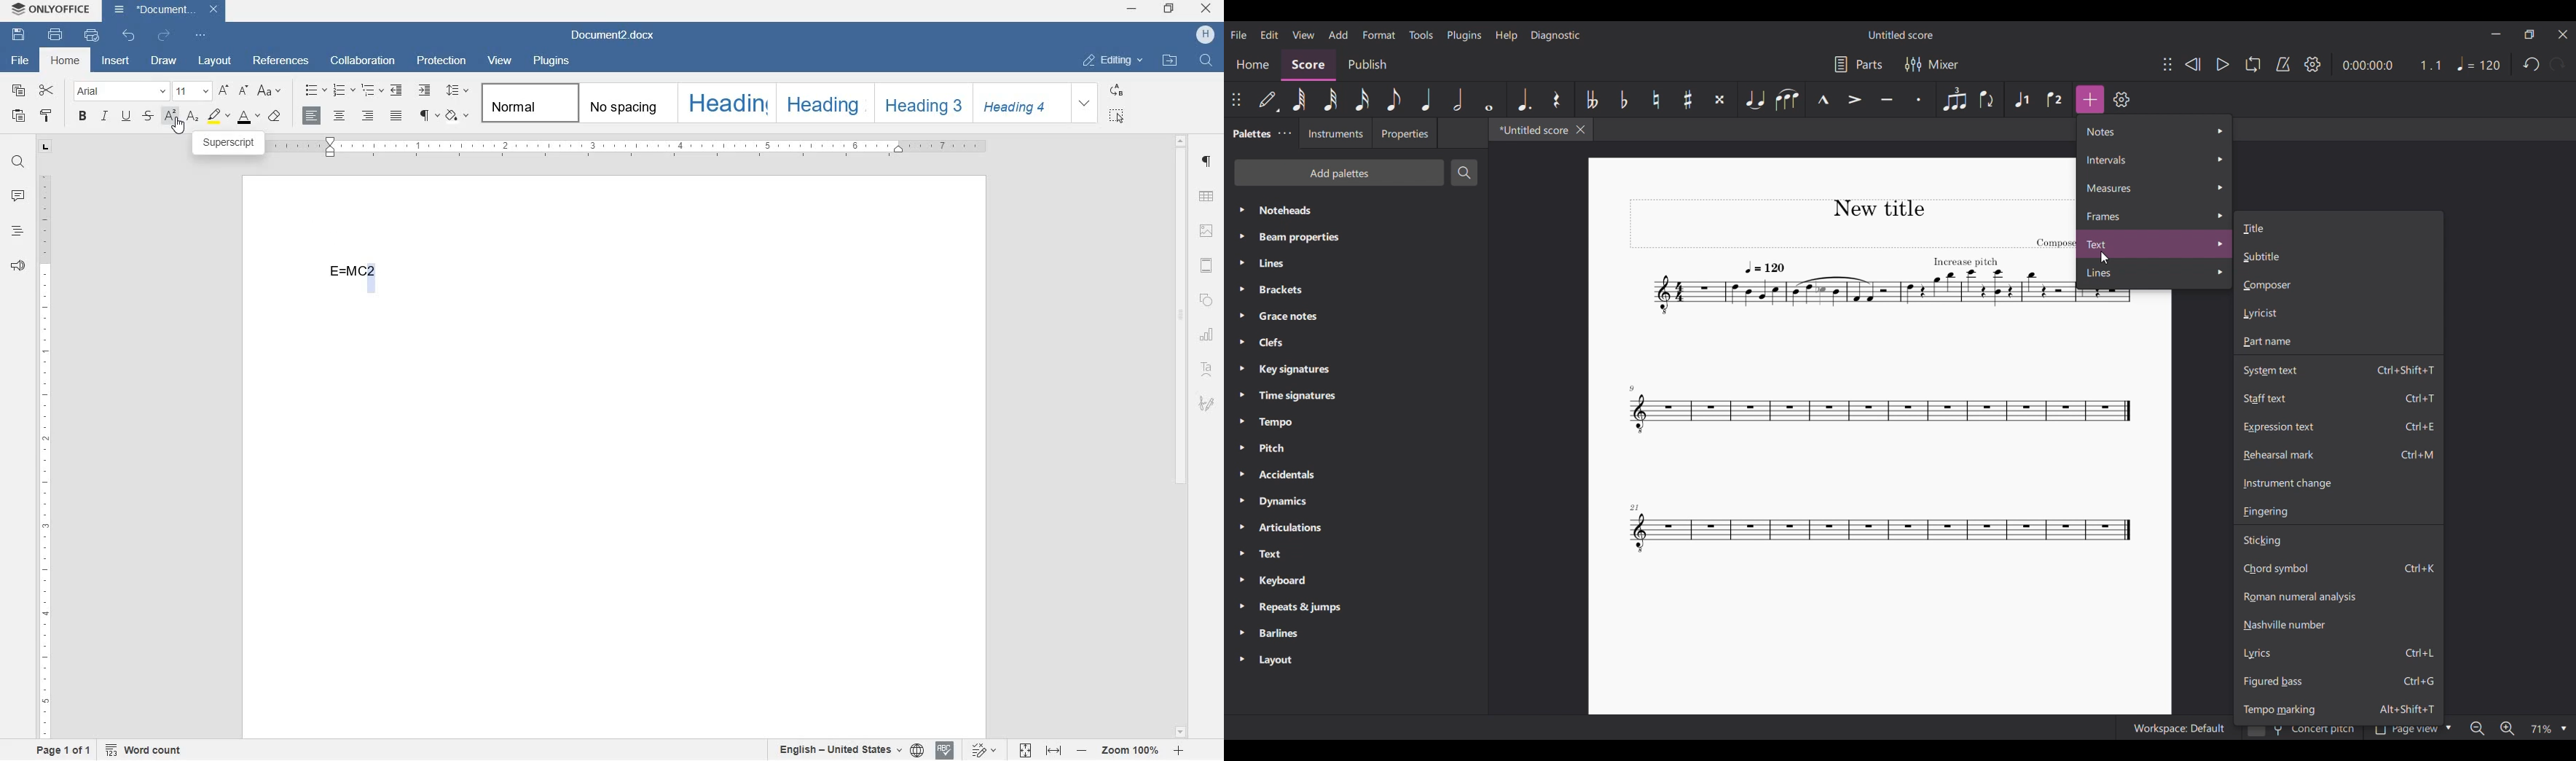 Image resolution: width=2576 pixels, height=784 pixels. I want to click on font color, so click(250, 117).